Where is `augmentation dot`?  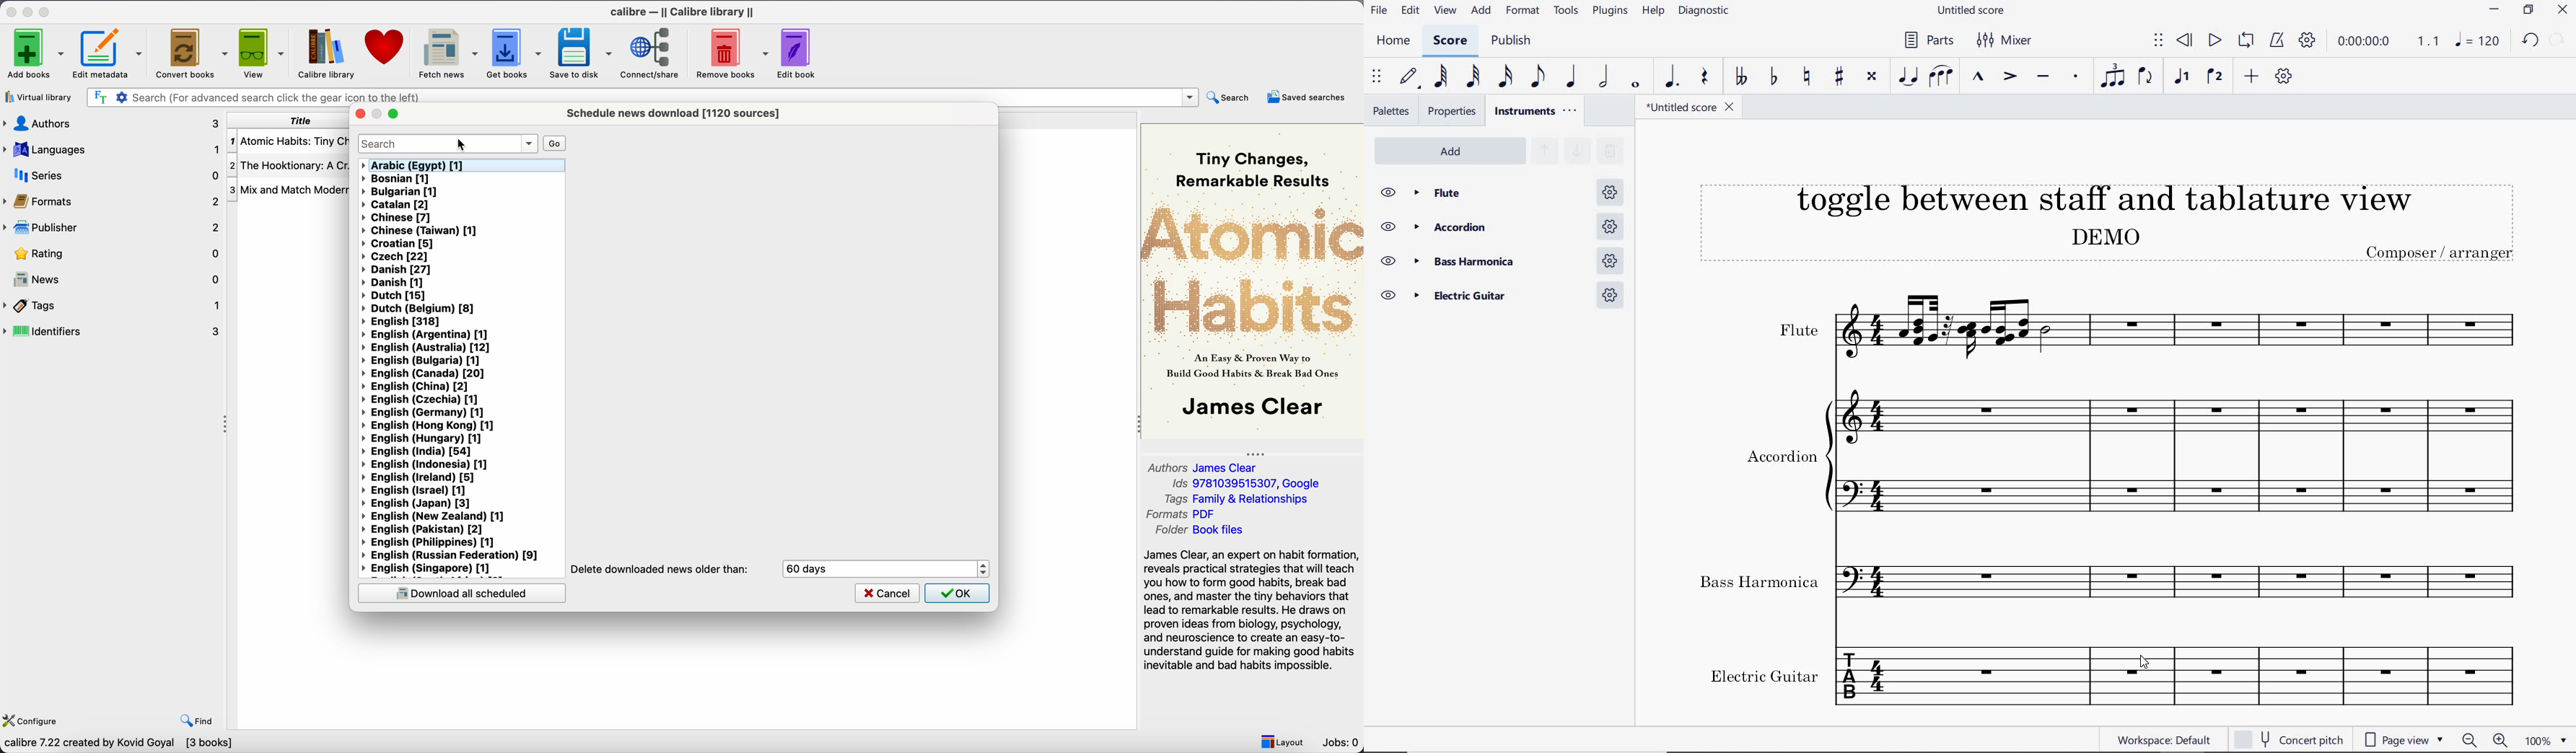
augmentation dot is located at coordinates (1670, 76).